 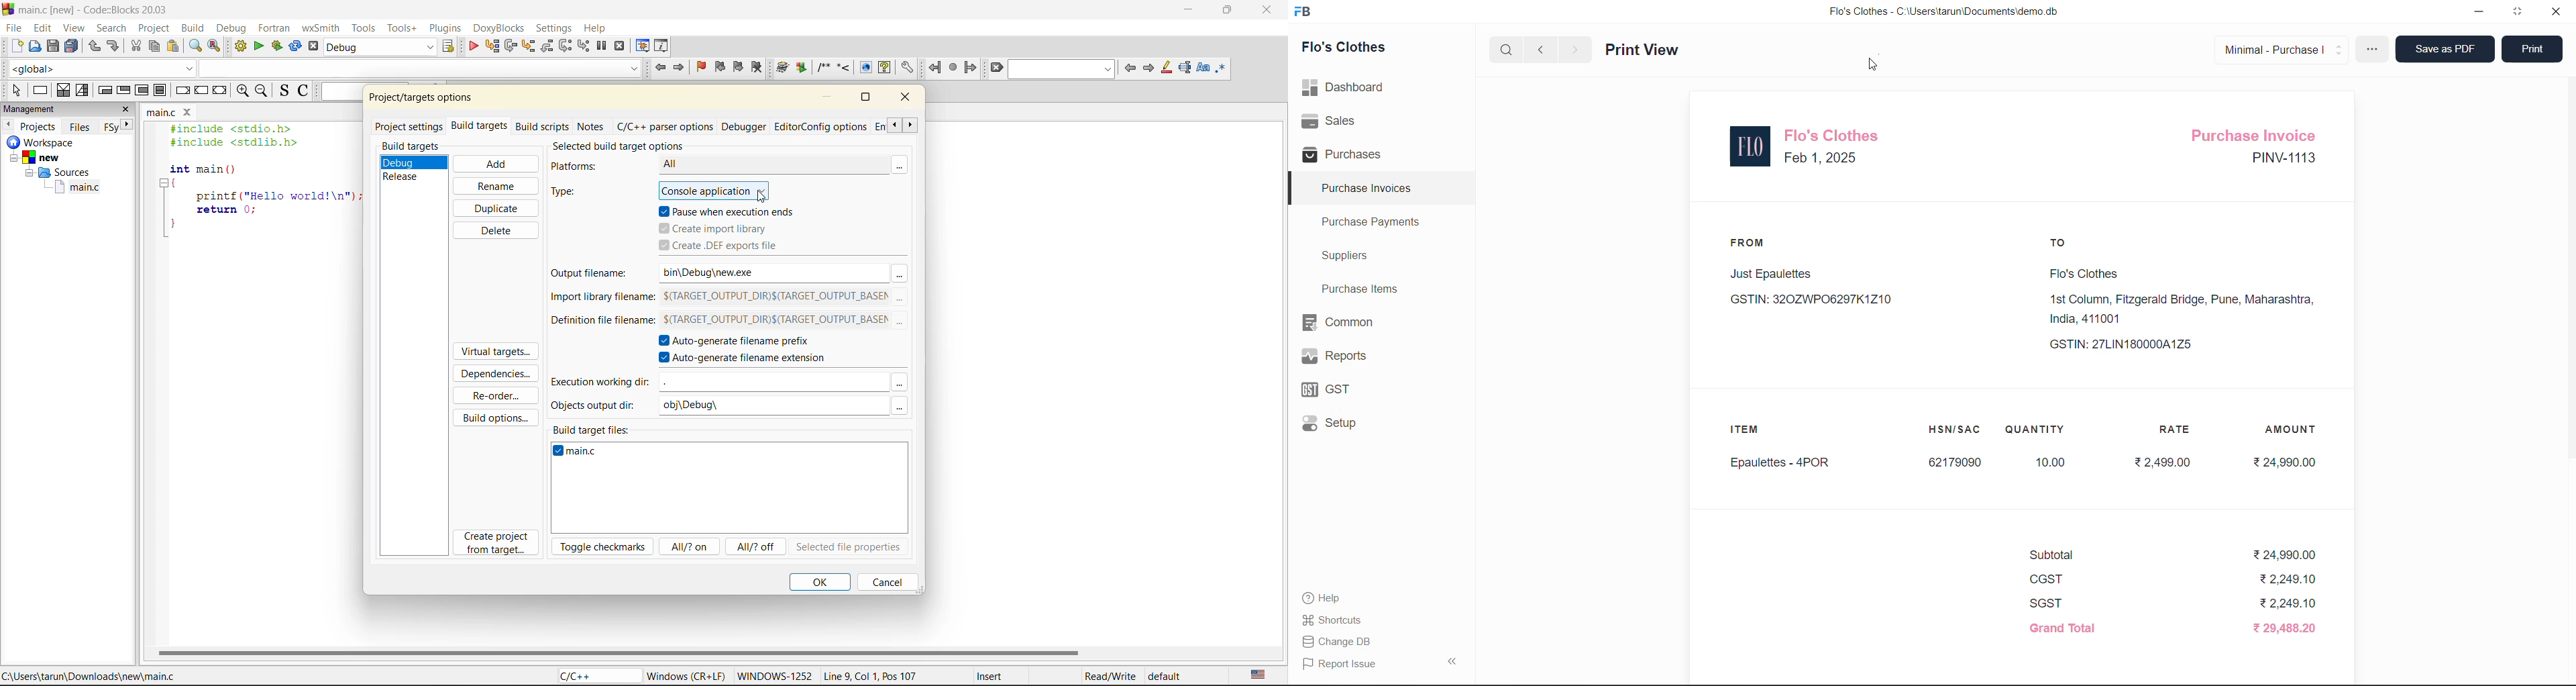 What do you see at coordinates (912, 124) in the screenshot?
I see `scroll next` at bounding box center [912, 124].